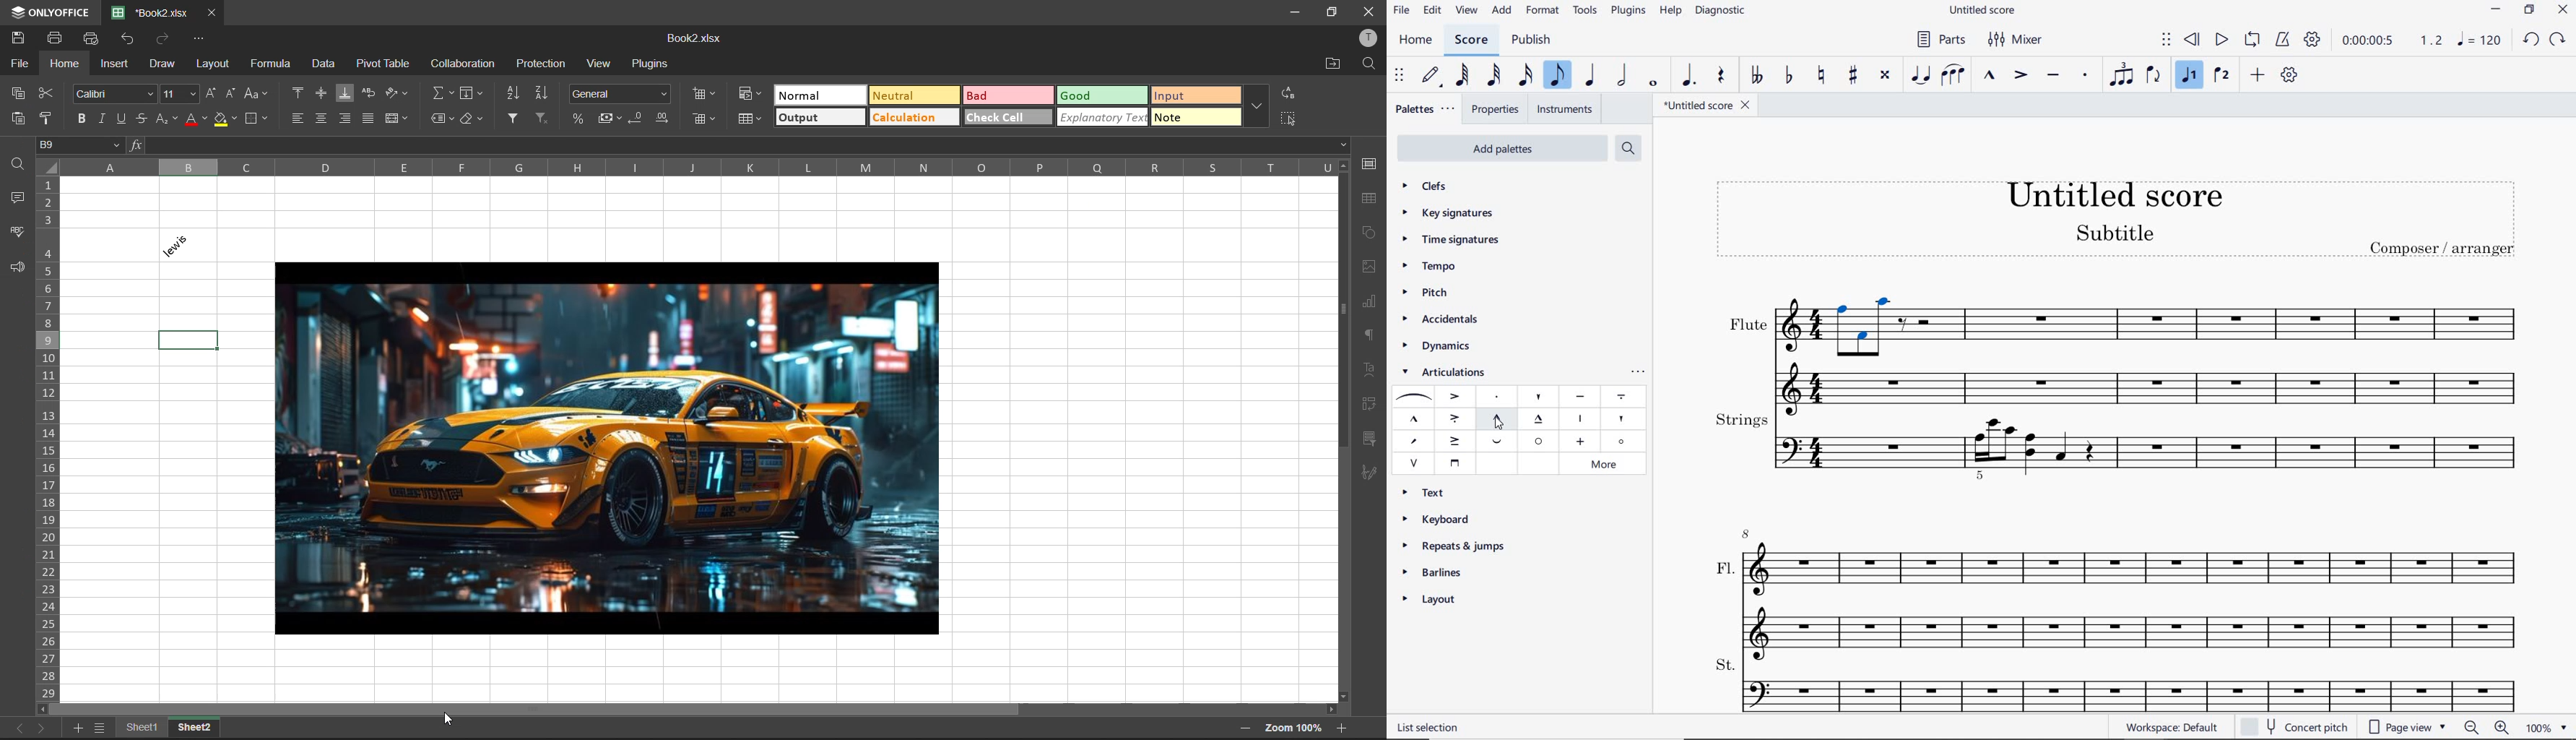  Describe the element at coordinates (1413, 420) in the screenshot. I see `MARCATO ABOVE` at that location.